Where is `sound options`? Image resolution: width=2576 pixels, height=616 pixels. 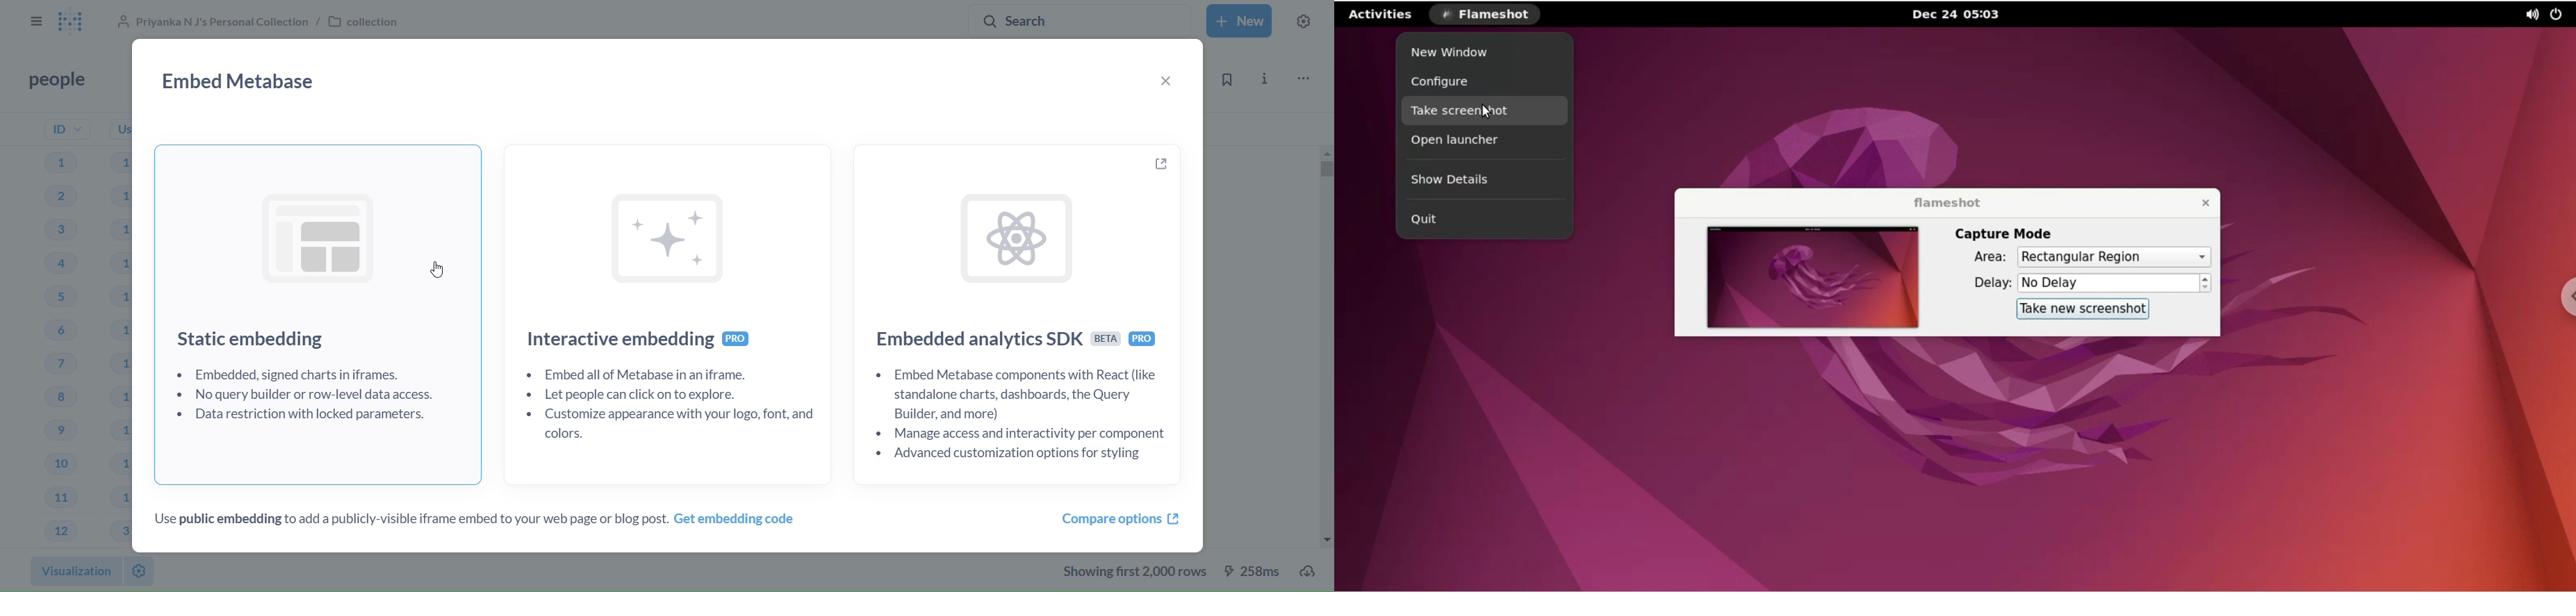 sound options is located at coordinates (2532, 14).